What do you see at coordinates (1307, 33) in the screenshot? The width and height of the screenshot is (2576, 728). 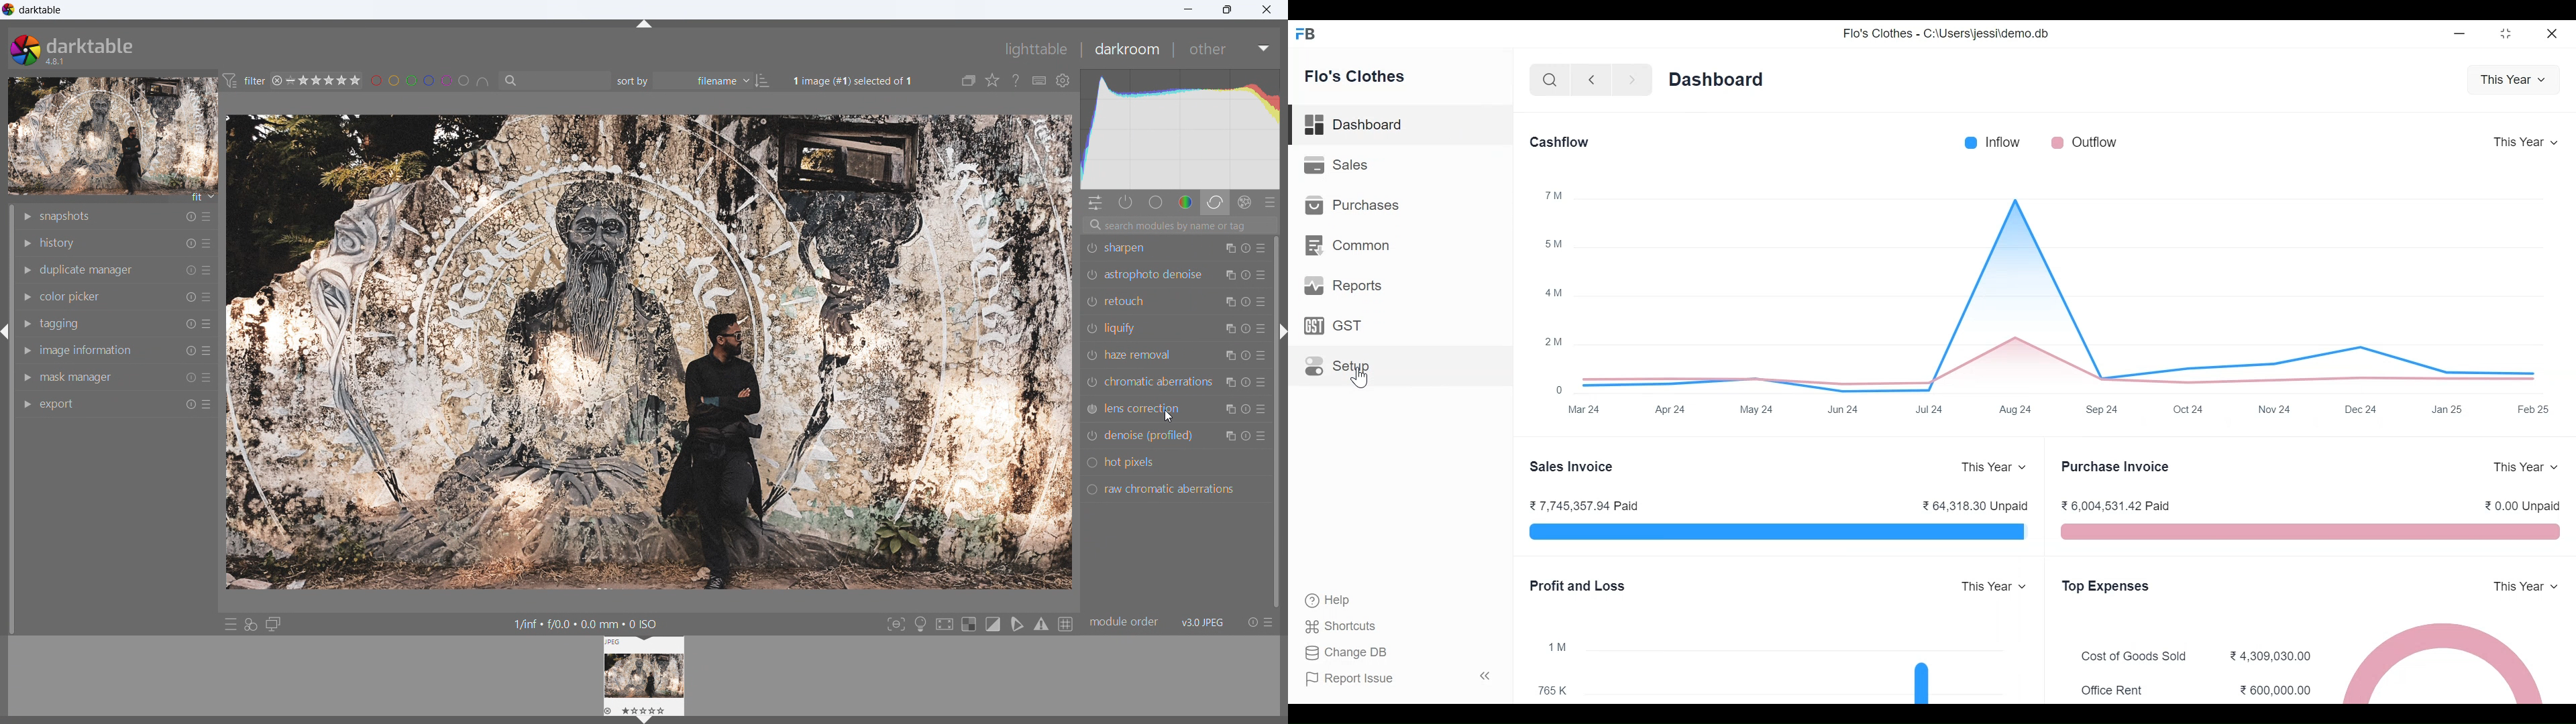 I see `FB` at bounding box center [1307, 33].